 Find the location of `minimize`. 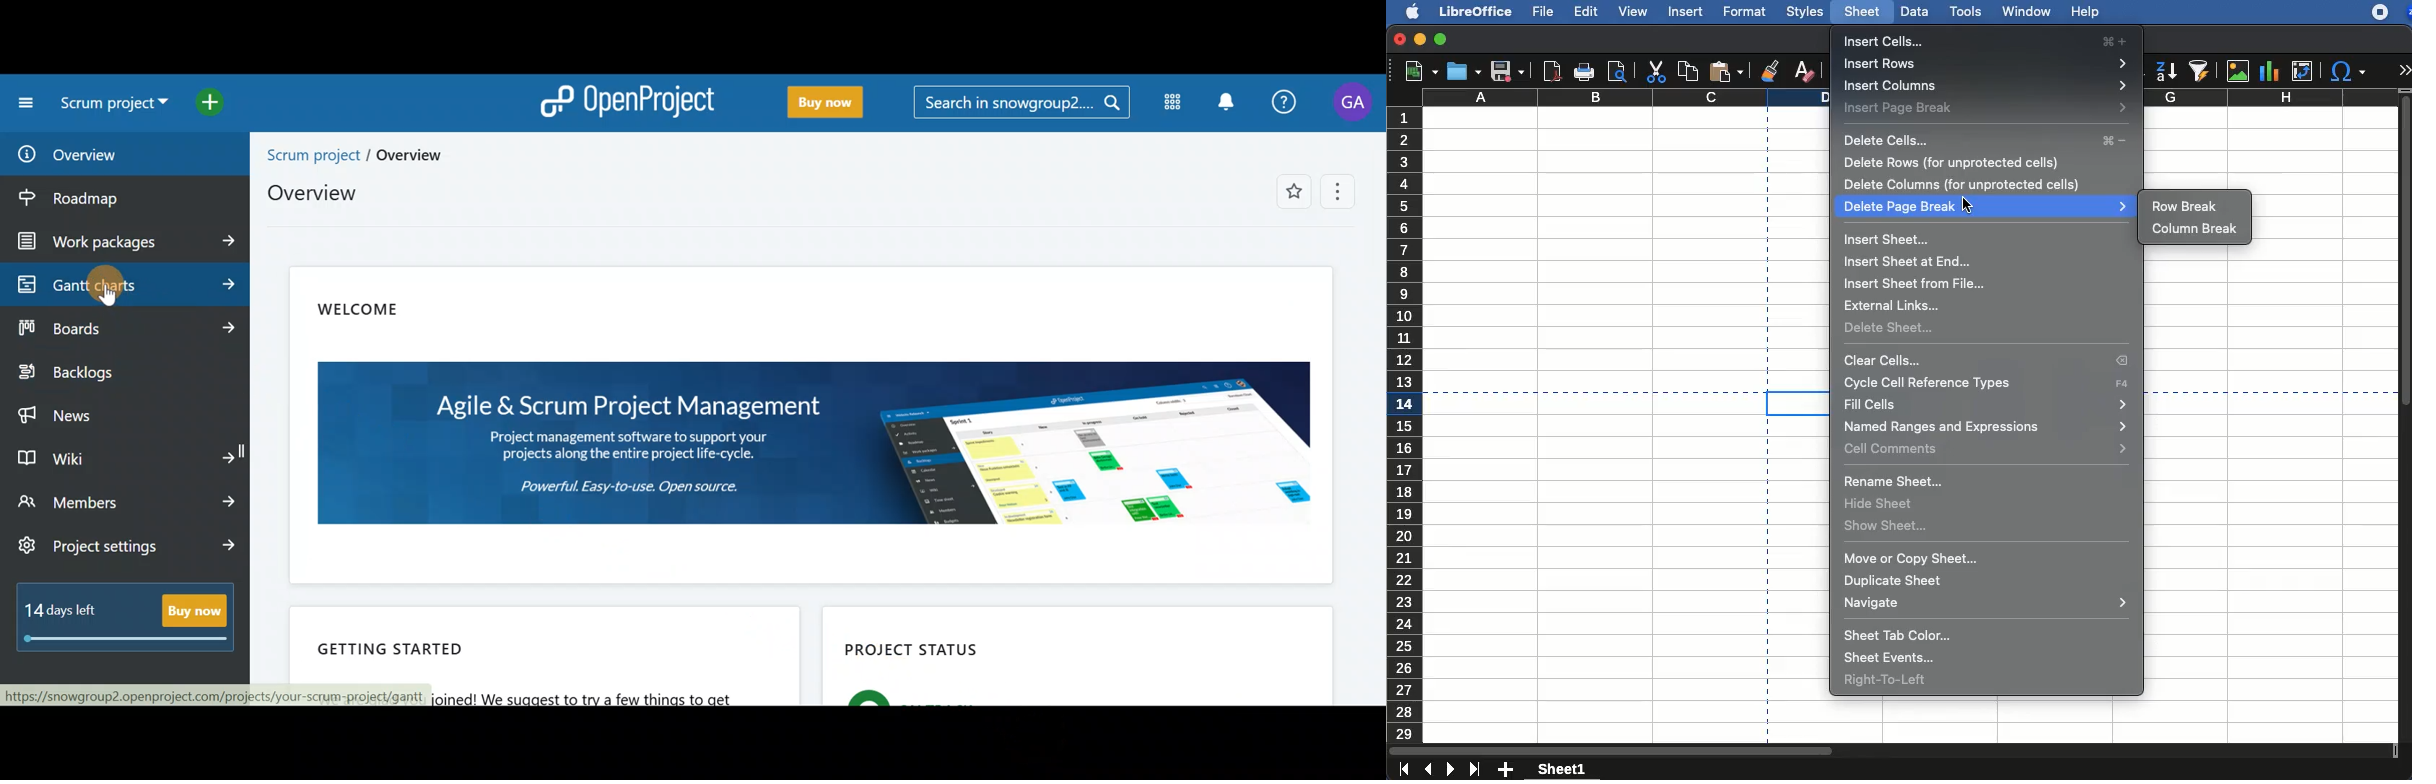

minimize is located at coordinates (1421, 39).